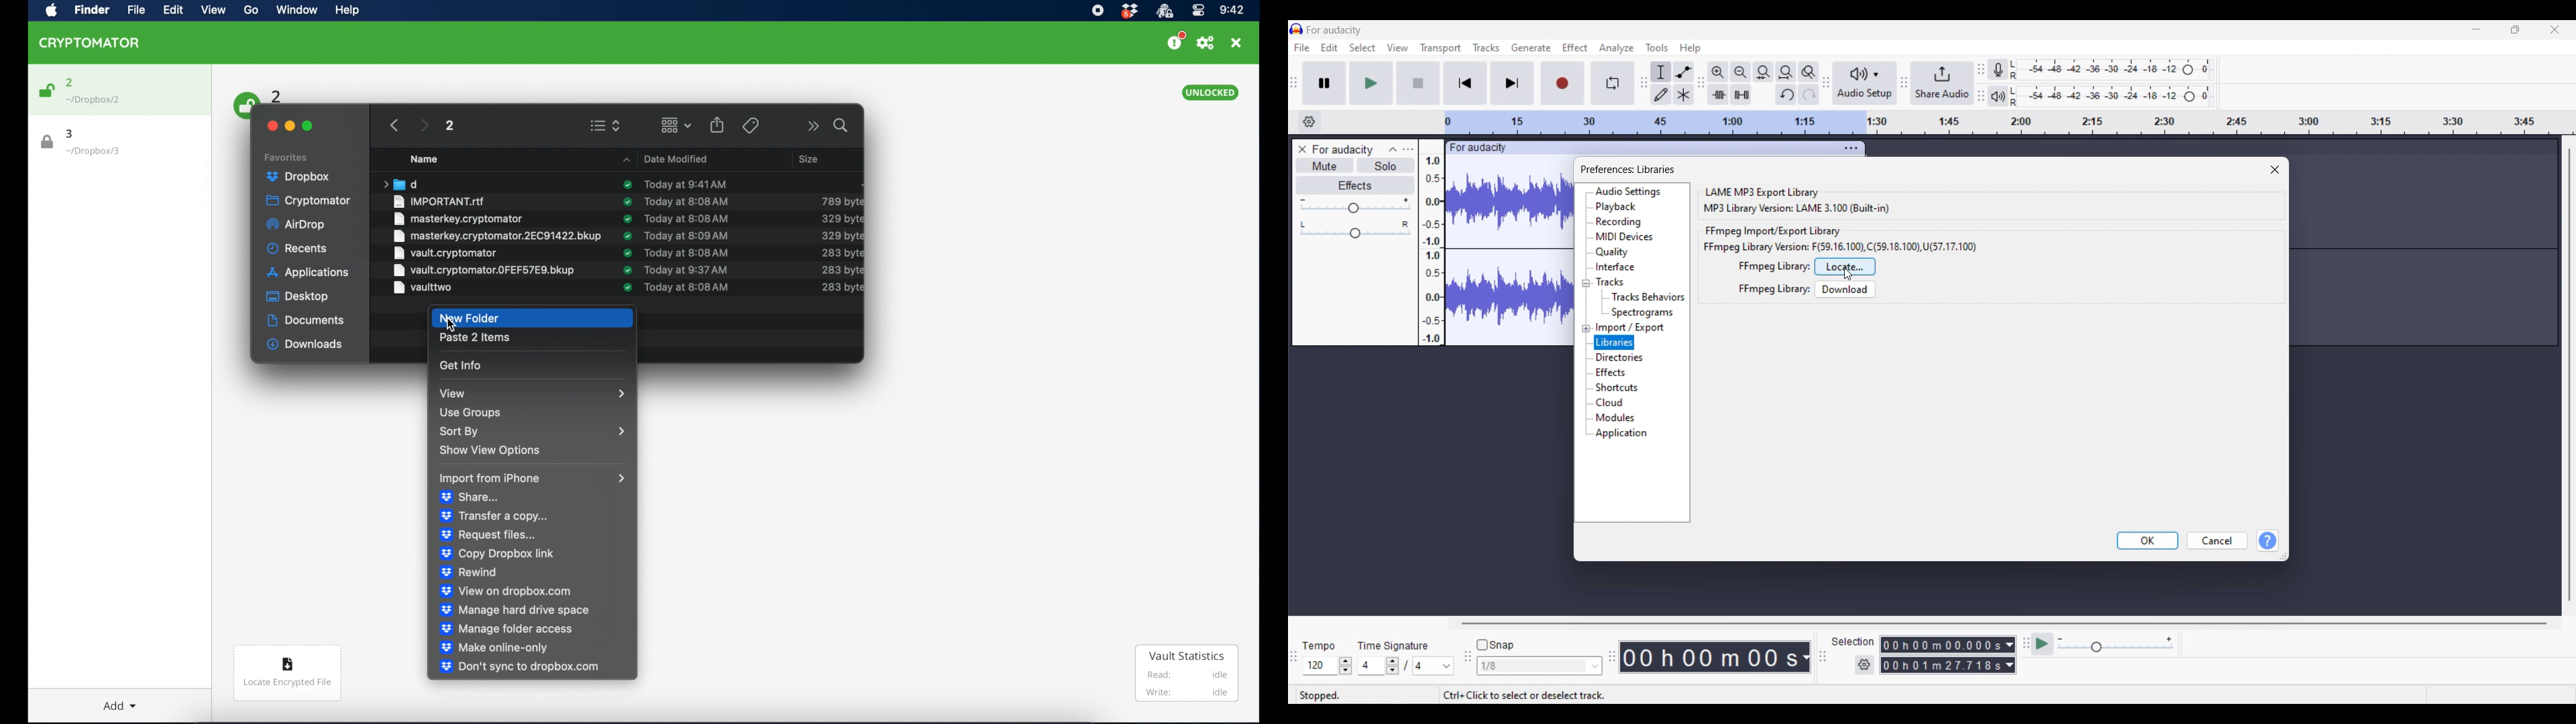  Describe the element at coordinates (1845, 267) in the screenshot. I see `locate` at that location.